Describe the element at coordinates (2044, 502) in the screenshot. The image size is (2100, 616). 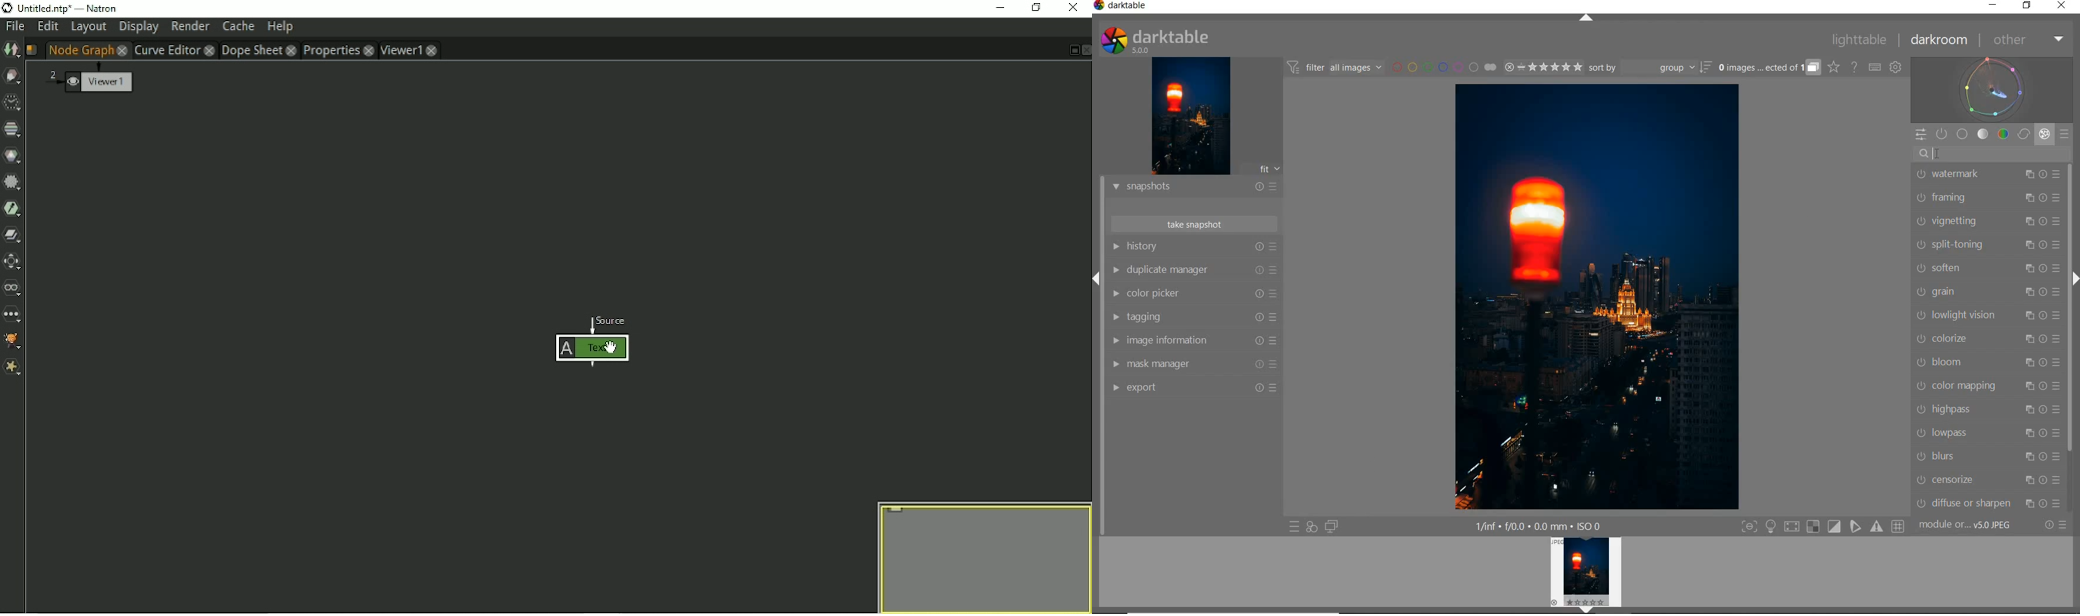
I see `Reset` at that location.